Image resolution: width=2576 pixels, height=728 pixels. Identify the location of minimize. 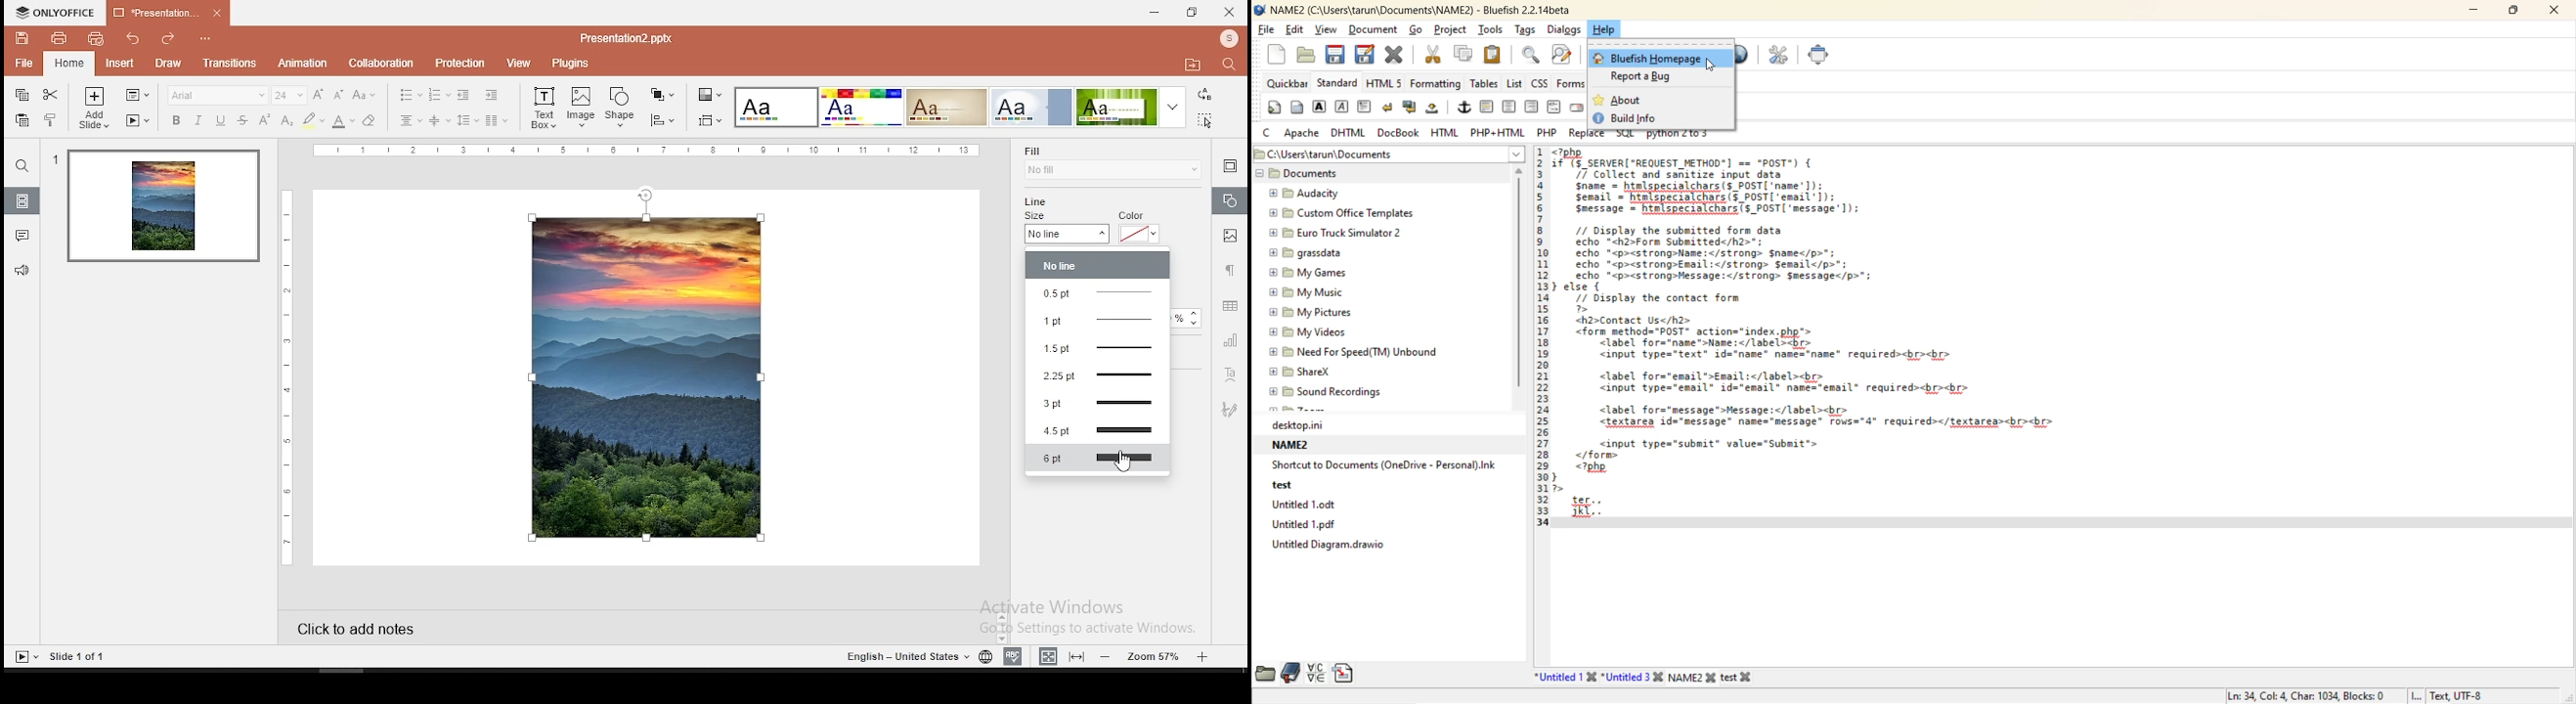
(1156, 12).